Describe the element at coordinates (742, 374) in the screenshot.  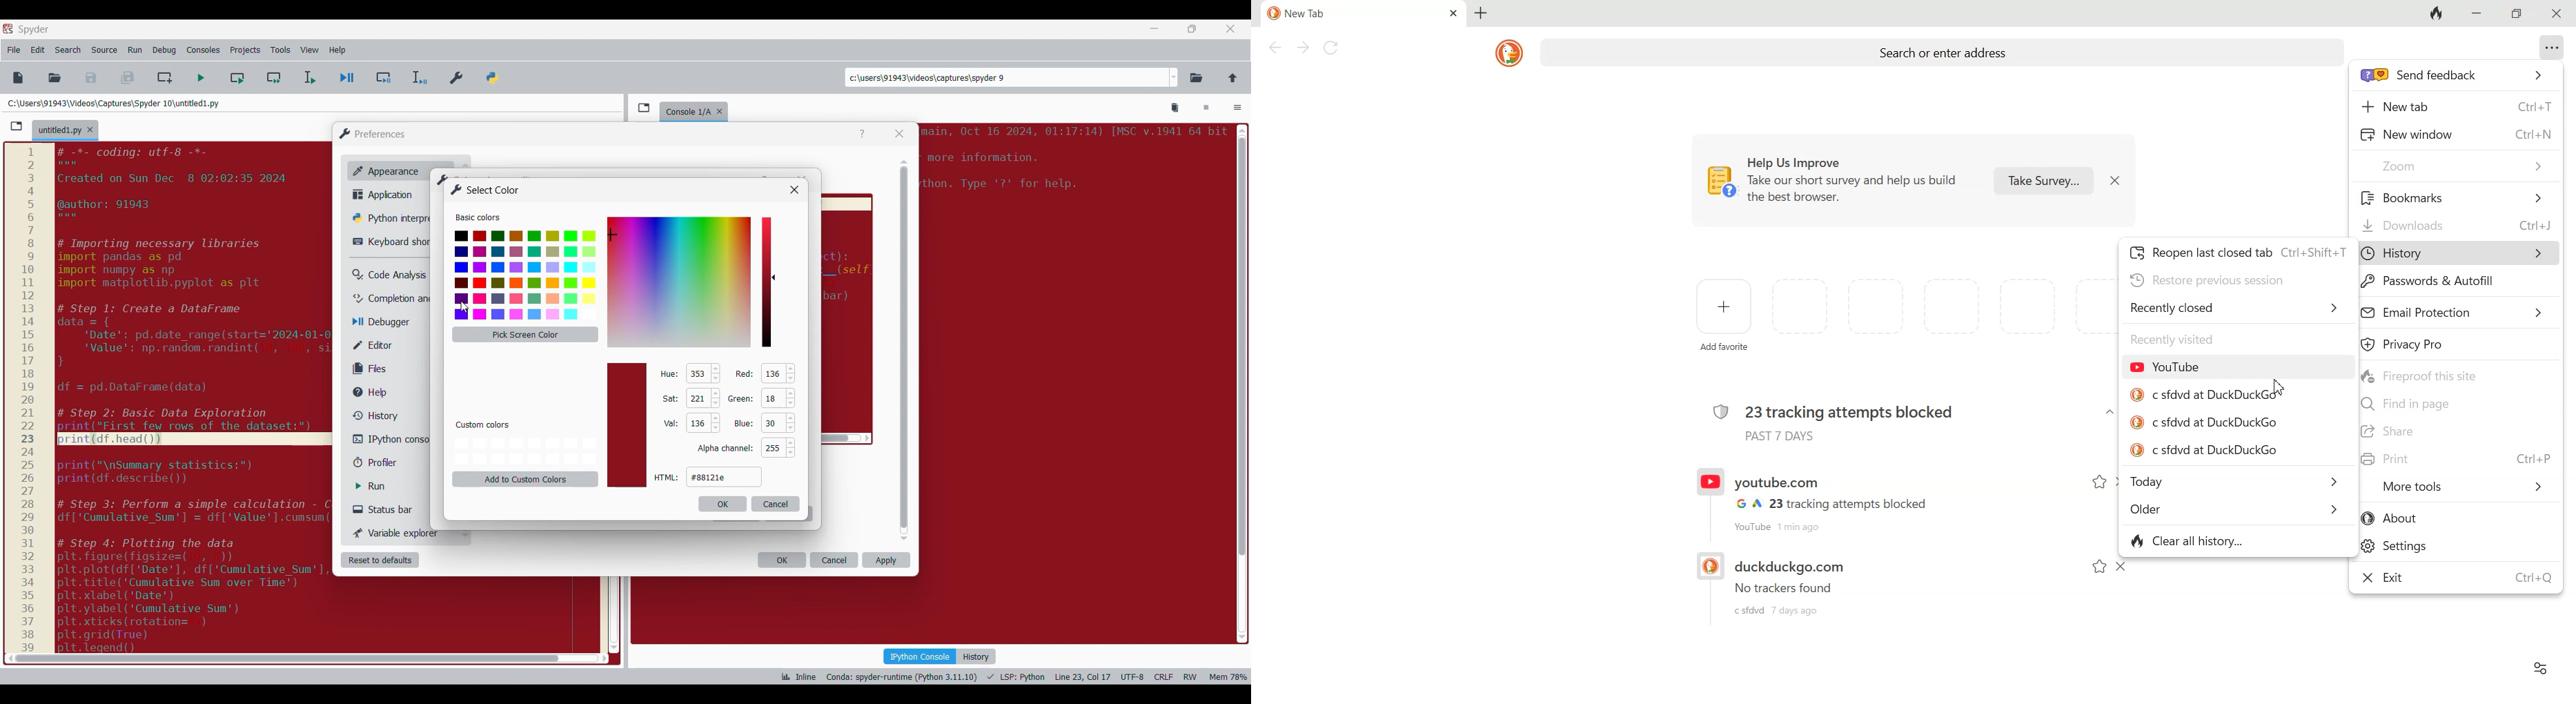
I see `red` at that location.